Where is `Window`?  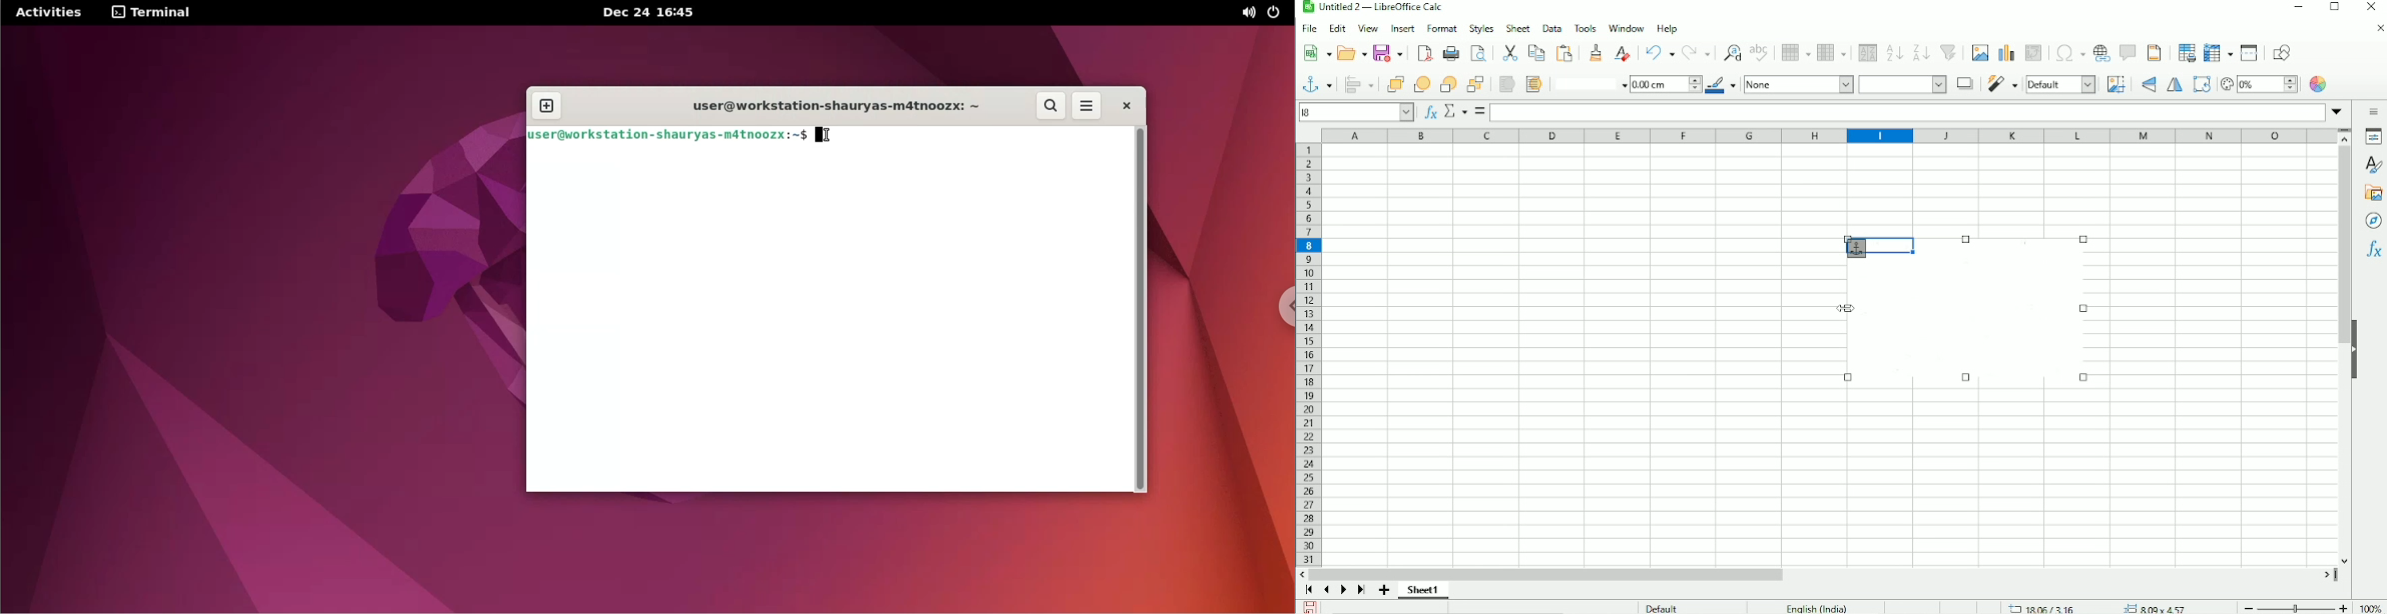 Window is located at coordinates (1625, 28).